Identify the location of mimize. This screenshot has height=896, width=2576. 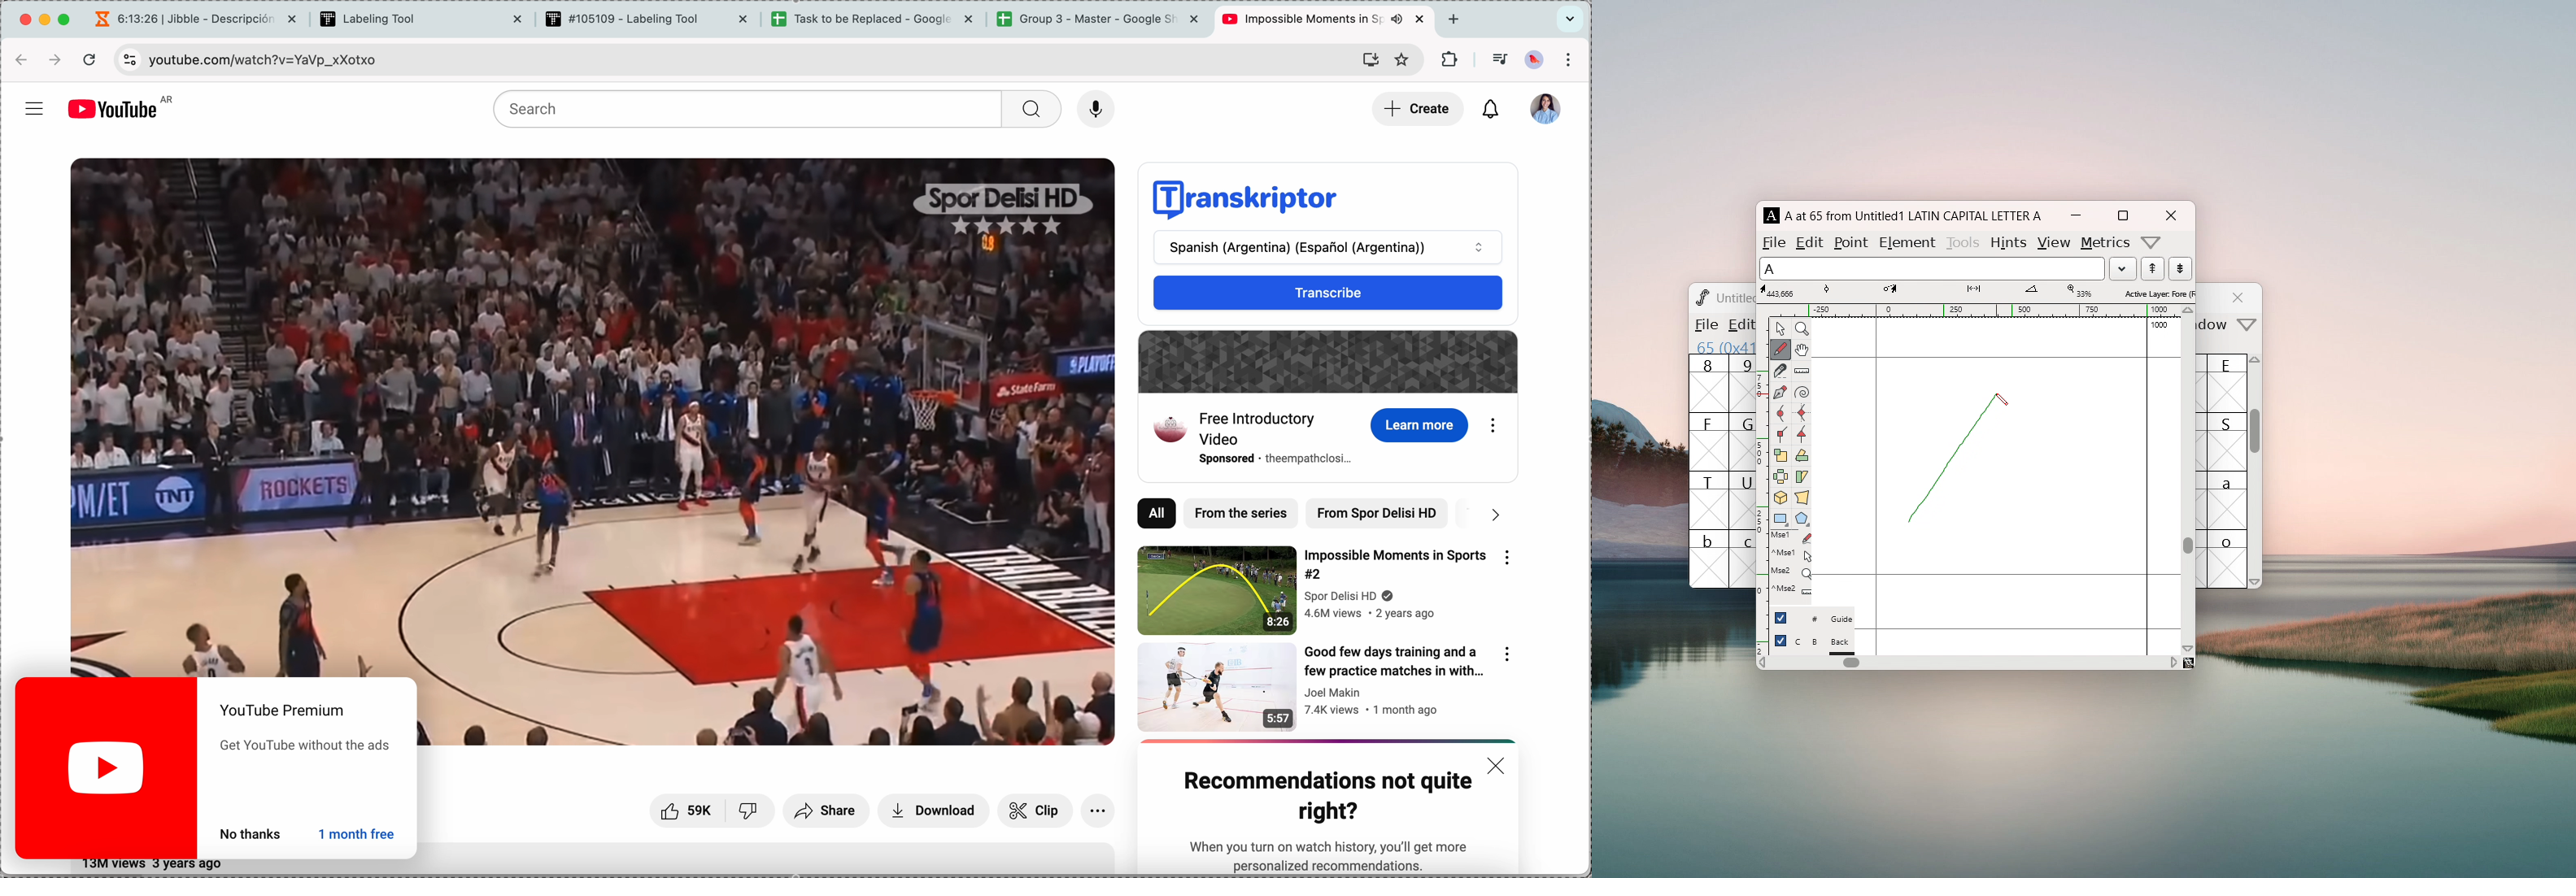
(2076, 215).